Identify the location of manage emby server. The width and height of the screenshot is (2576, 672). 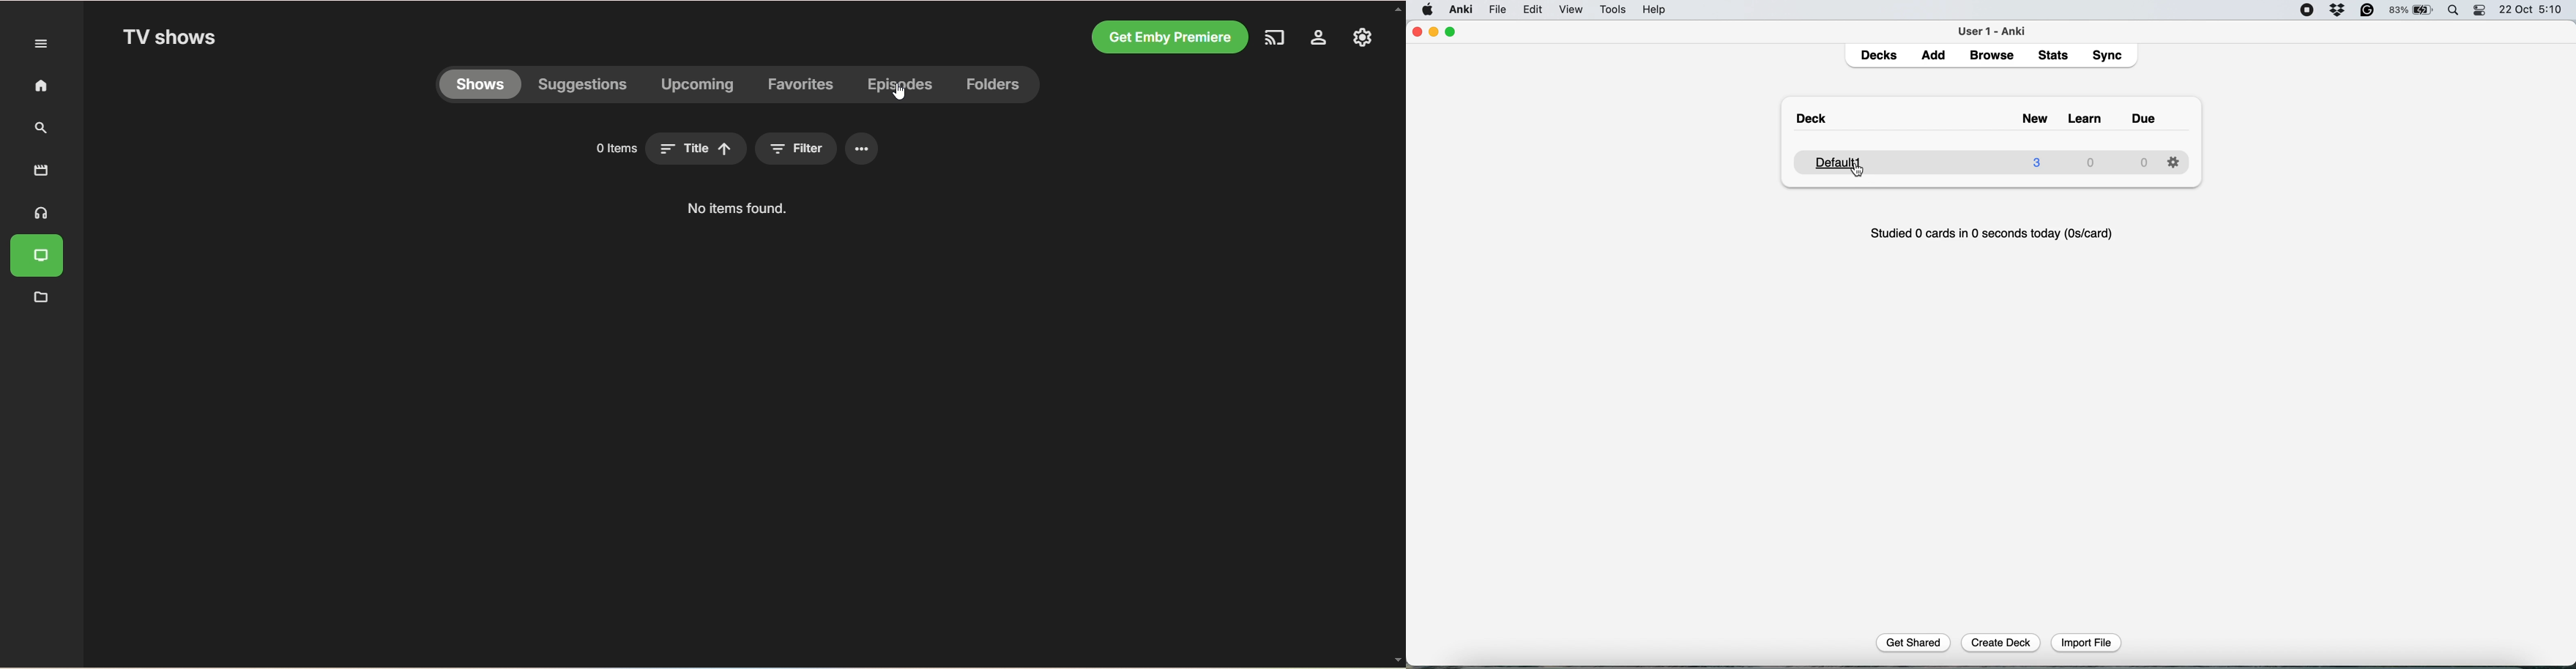
(1360, 39).